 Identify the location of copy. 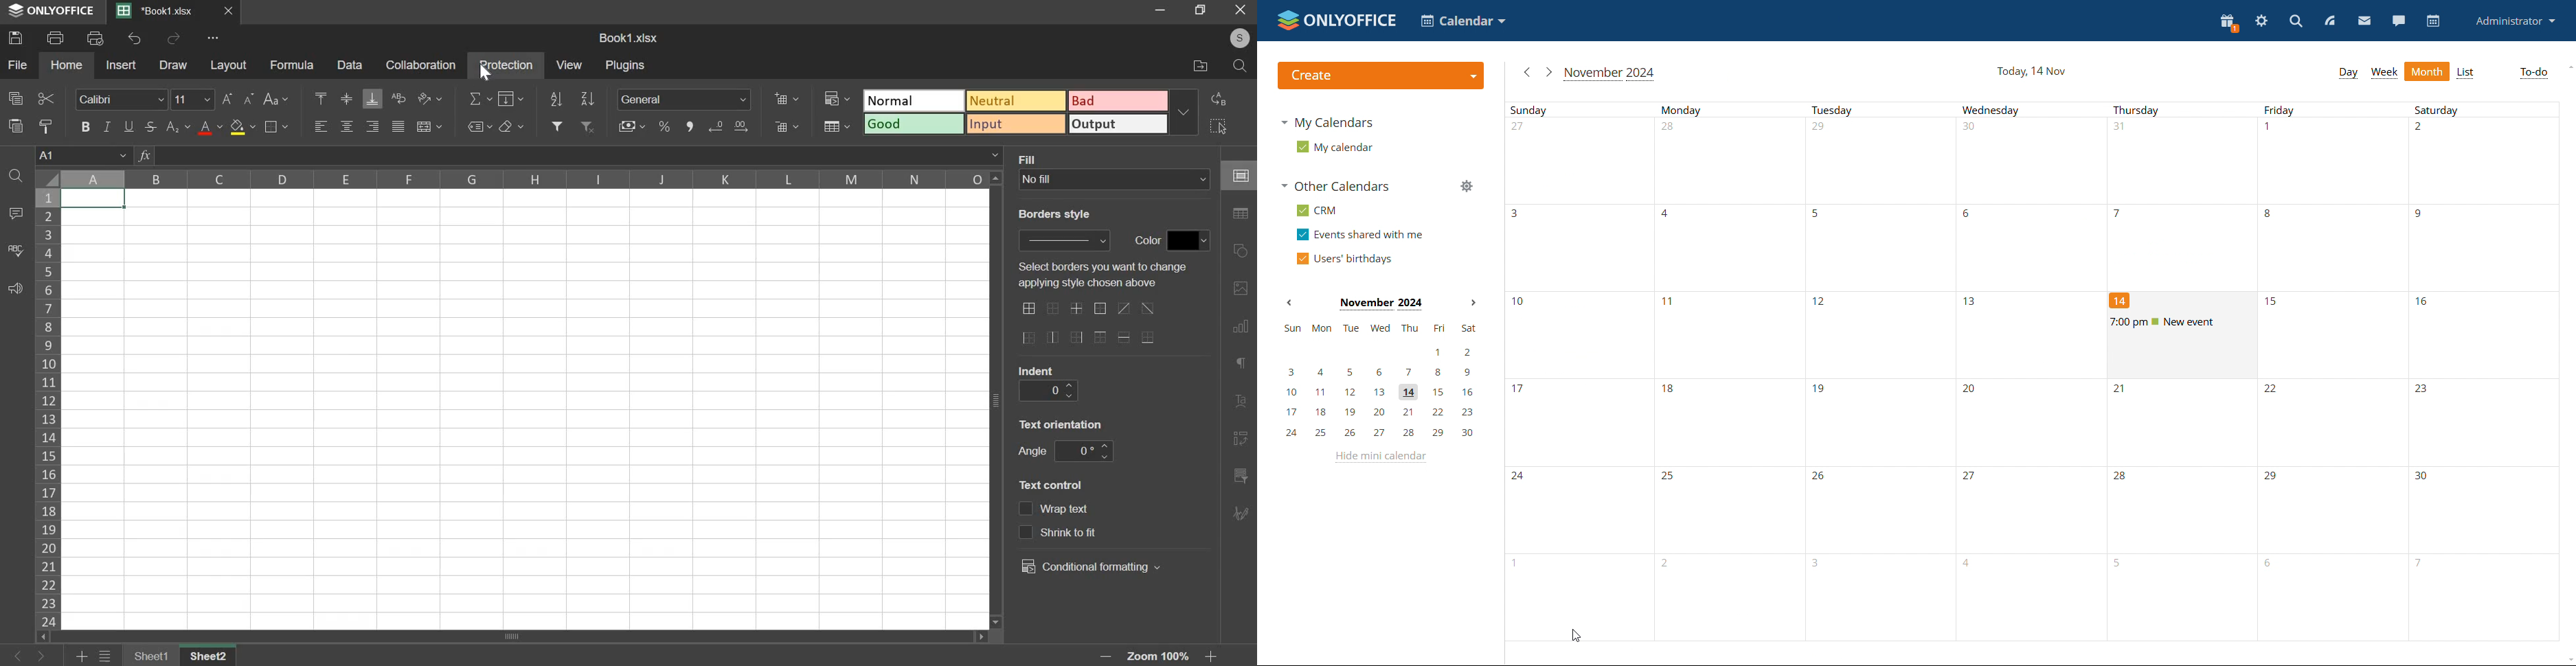
(15, 97).